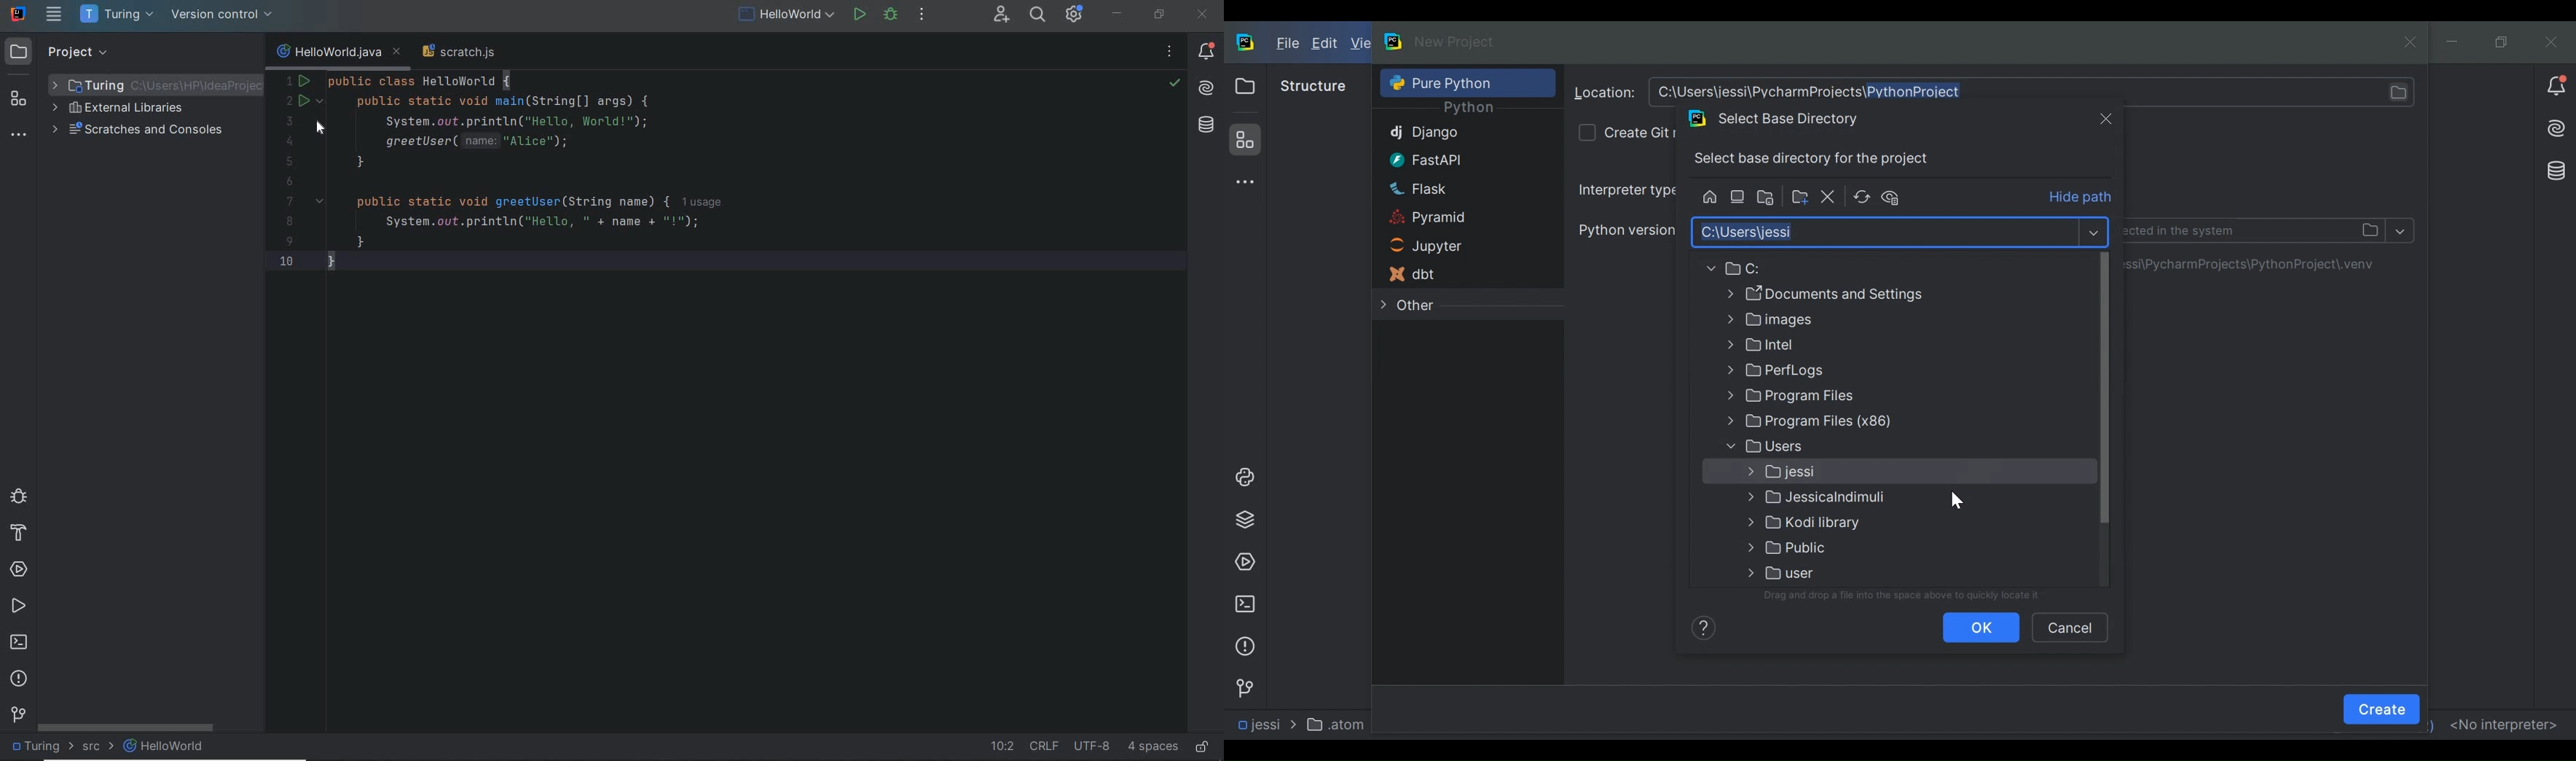 The width and height of the screenshot is (2576, 784). Describe the element at coordinates (786, 16) in the screenshot. I see `file name` at that location.